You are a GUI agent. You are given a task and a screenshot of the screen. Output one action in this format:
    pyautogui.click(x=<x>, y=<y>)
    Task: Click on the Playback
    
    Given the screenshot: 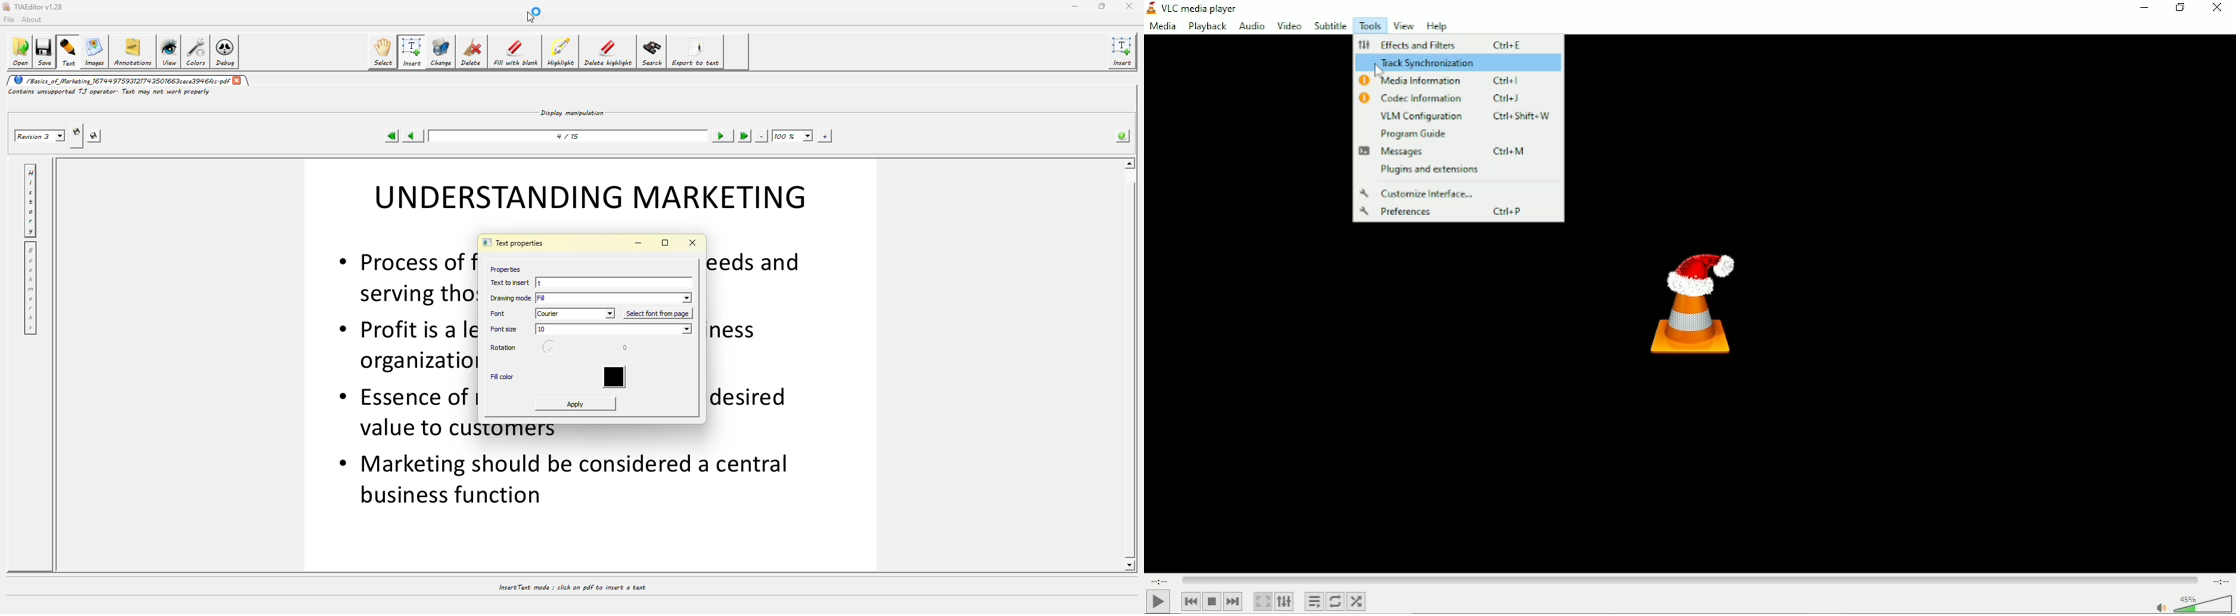 What is the action you would take?
    pyautogui.click(x=1207, y=27)
    